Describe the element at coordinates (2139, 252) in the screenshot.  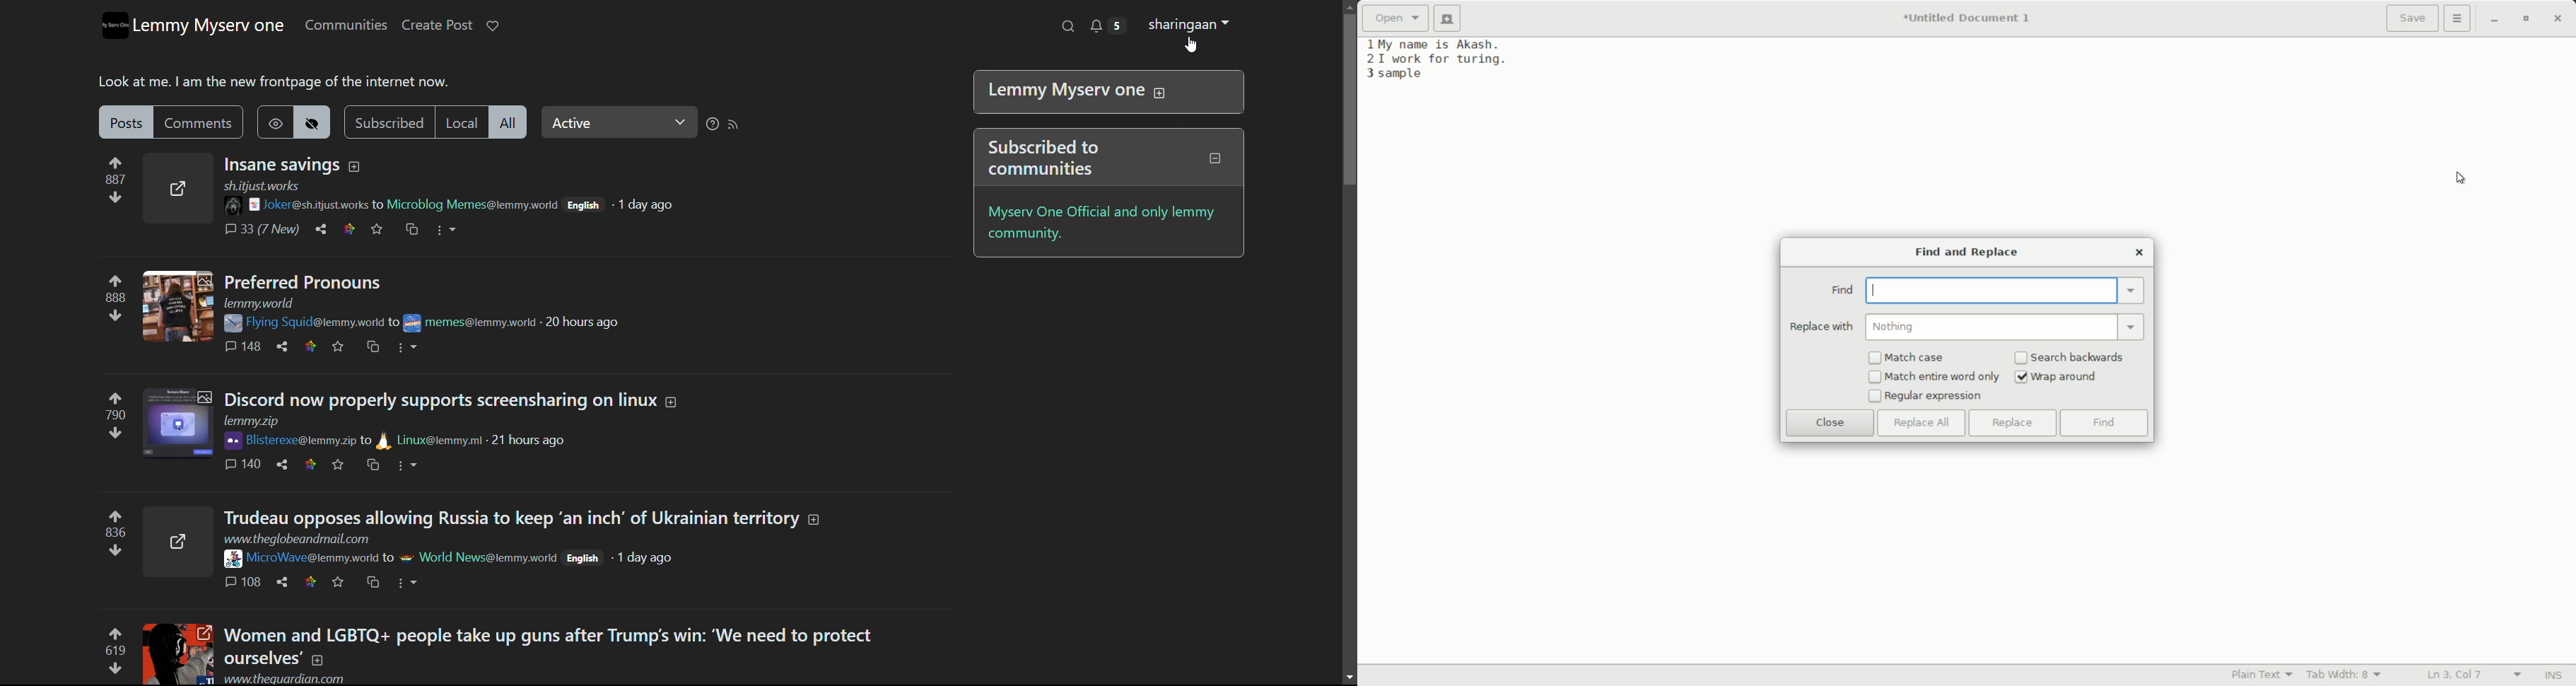
I see `close` at that location.